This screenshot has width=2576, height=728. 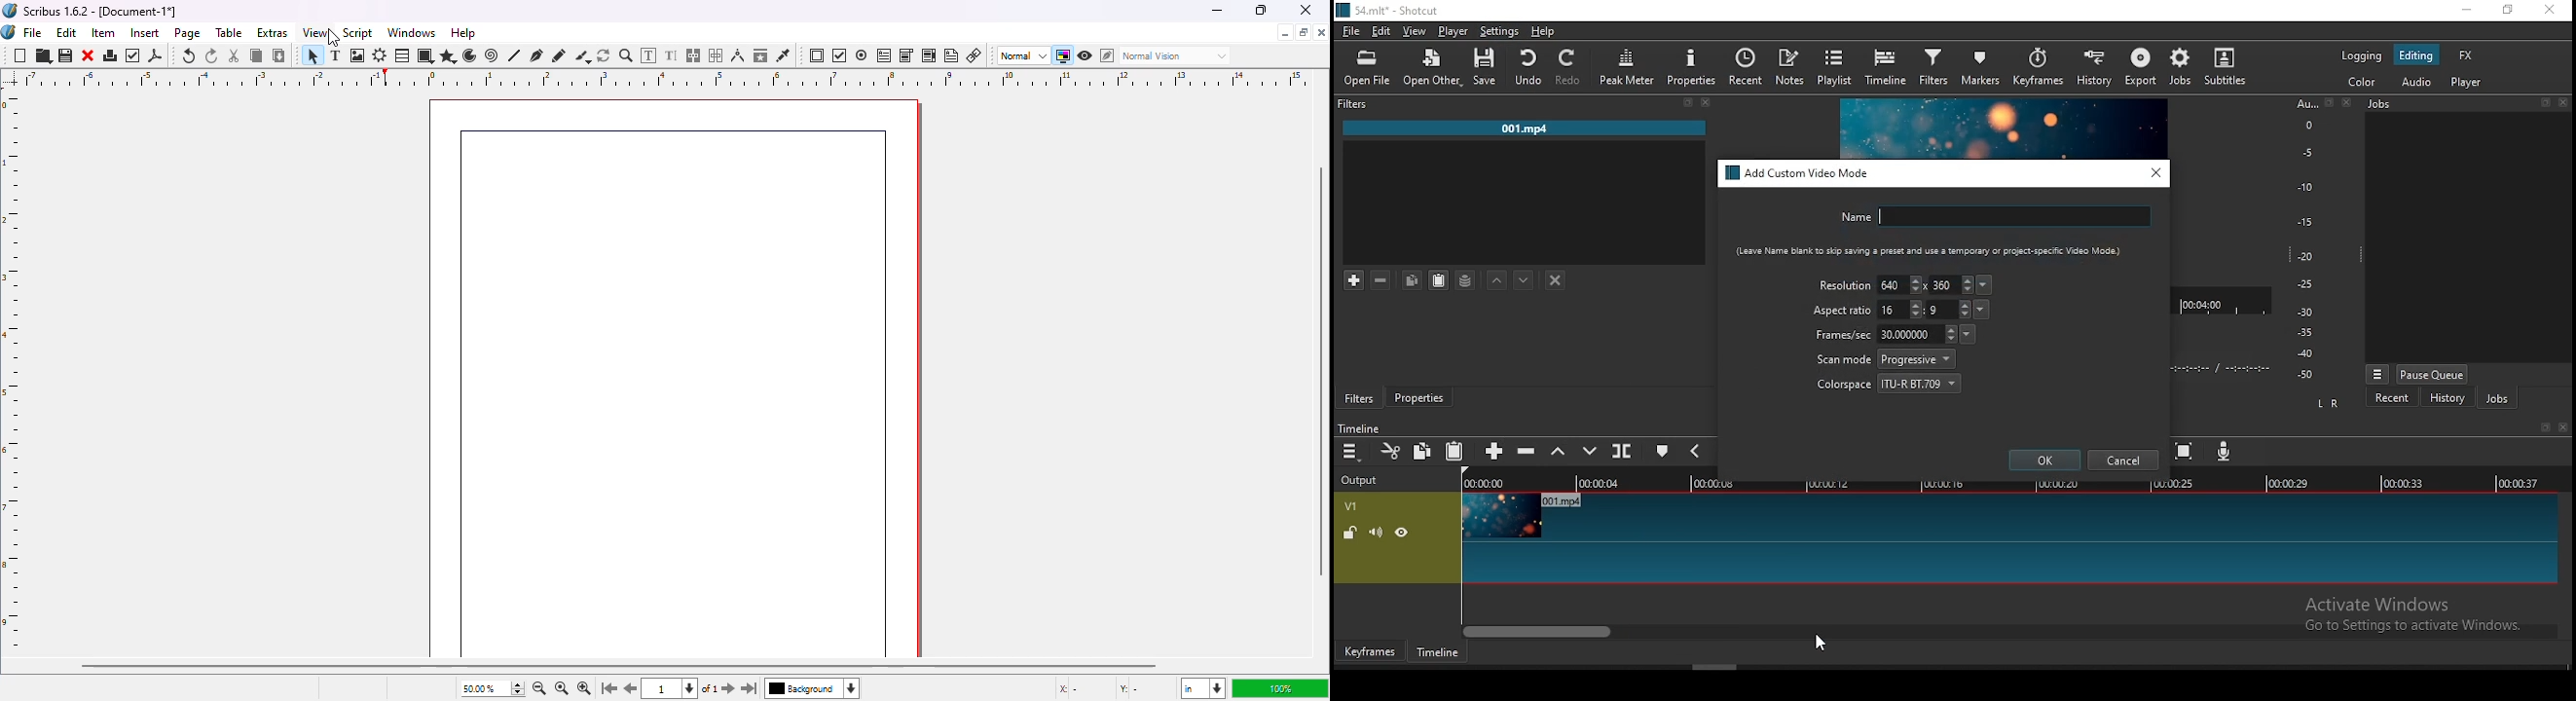 What do you see at coordinates (335, 55) in the screenshot?
I see `text frame` at bounding box center [335, 55].